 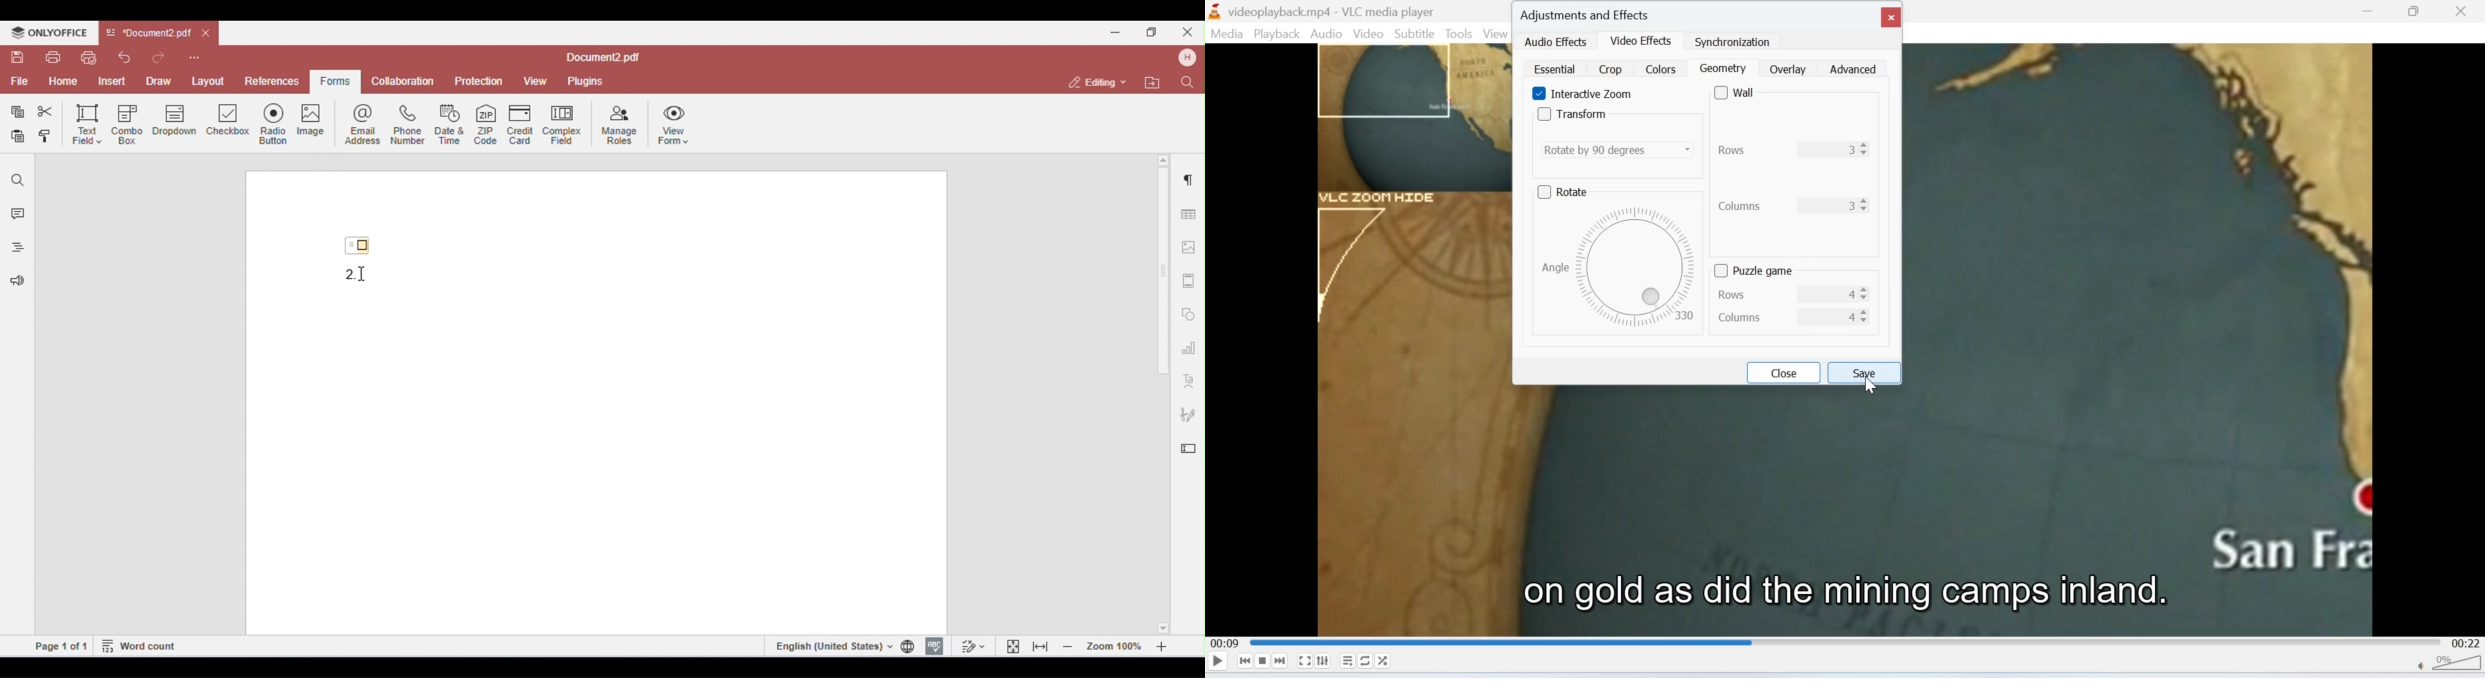 I want to click on Seek backwards, so click(x=1245, y=661).